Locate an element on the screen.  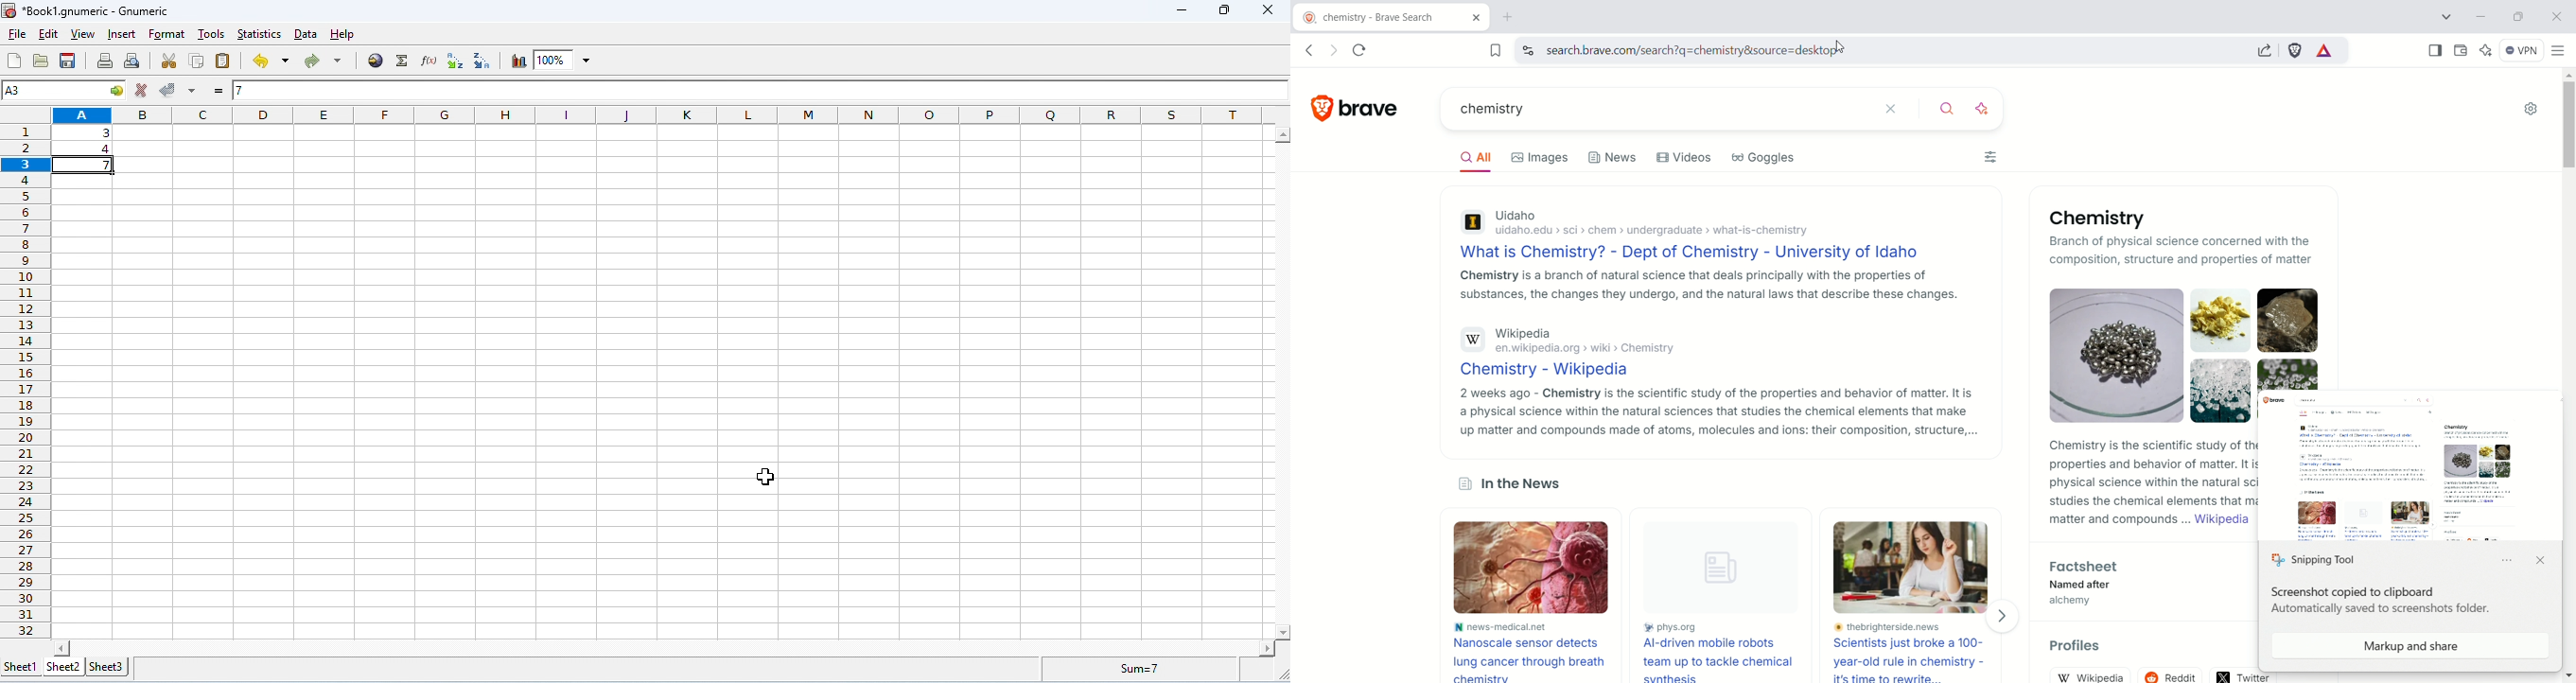
column headings is located at coordinates (661, 114).